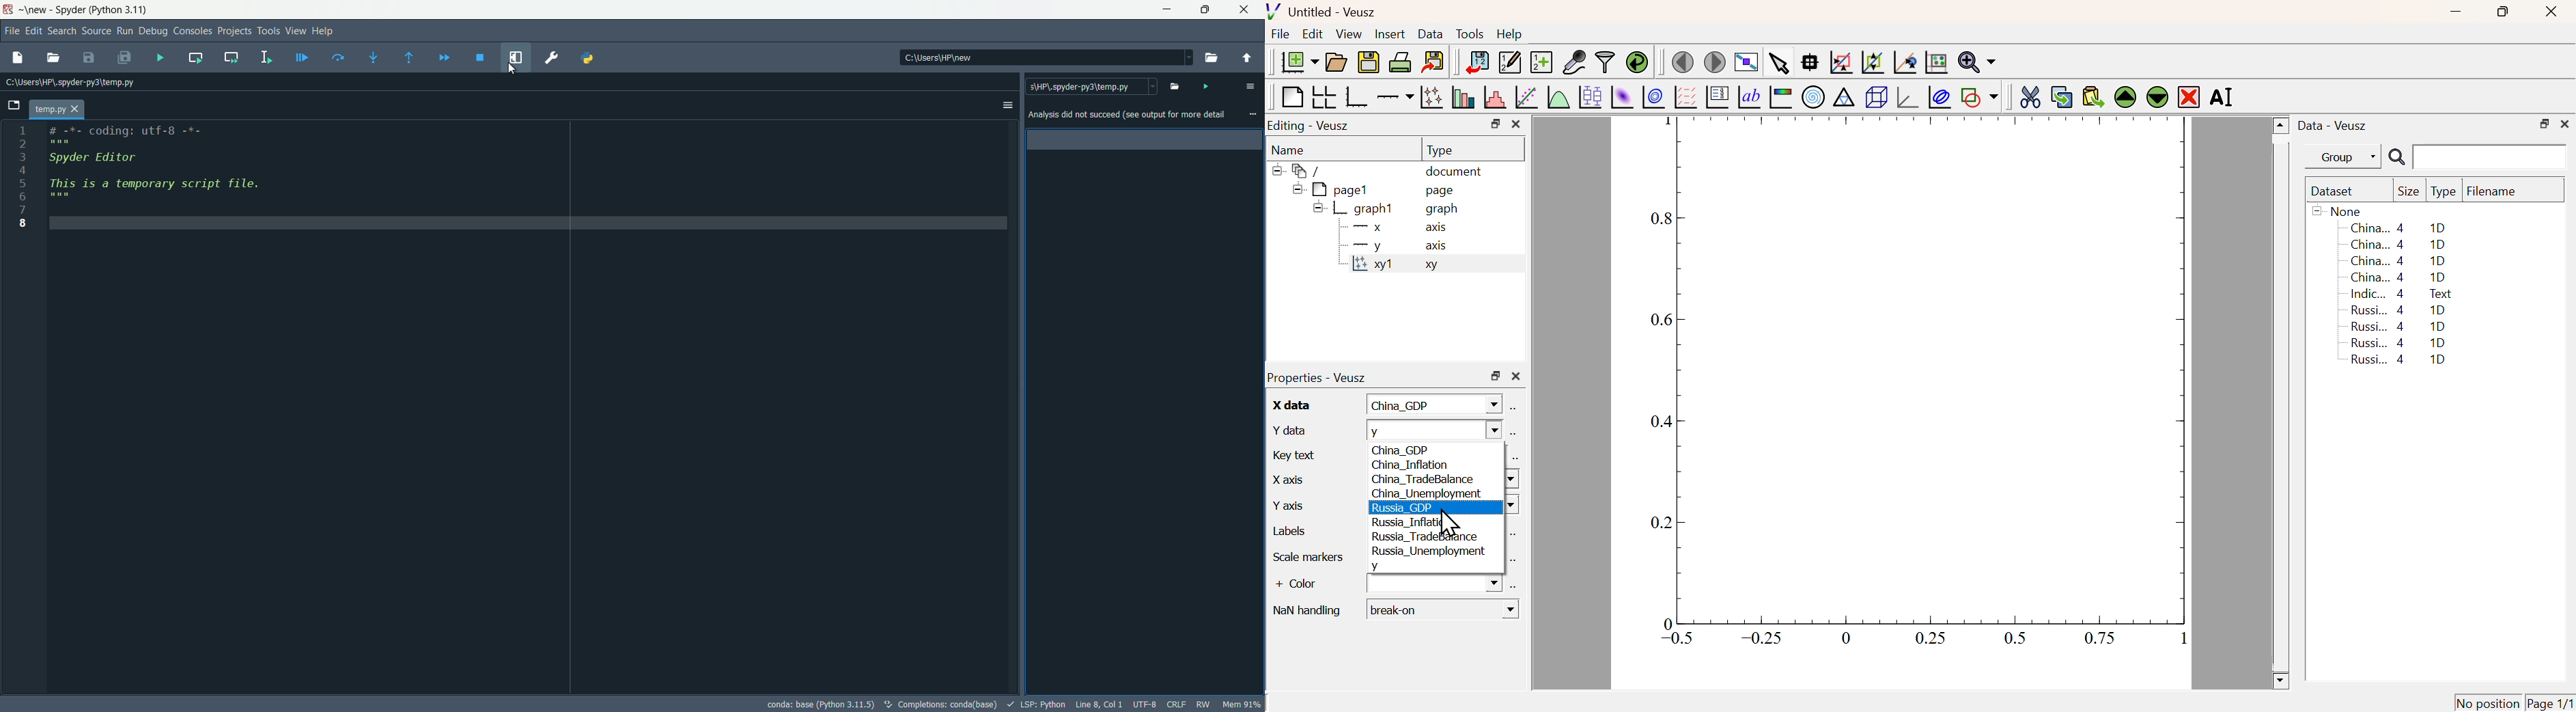 The image size is (2576, 728). Describe the element at coordinates (36, 10) in the screenshot. I see `view` at that location.